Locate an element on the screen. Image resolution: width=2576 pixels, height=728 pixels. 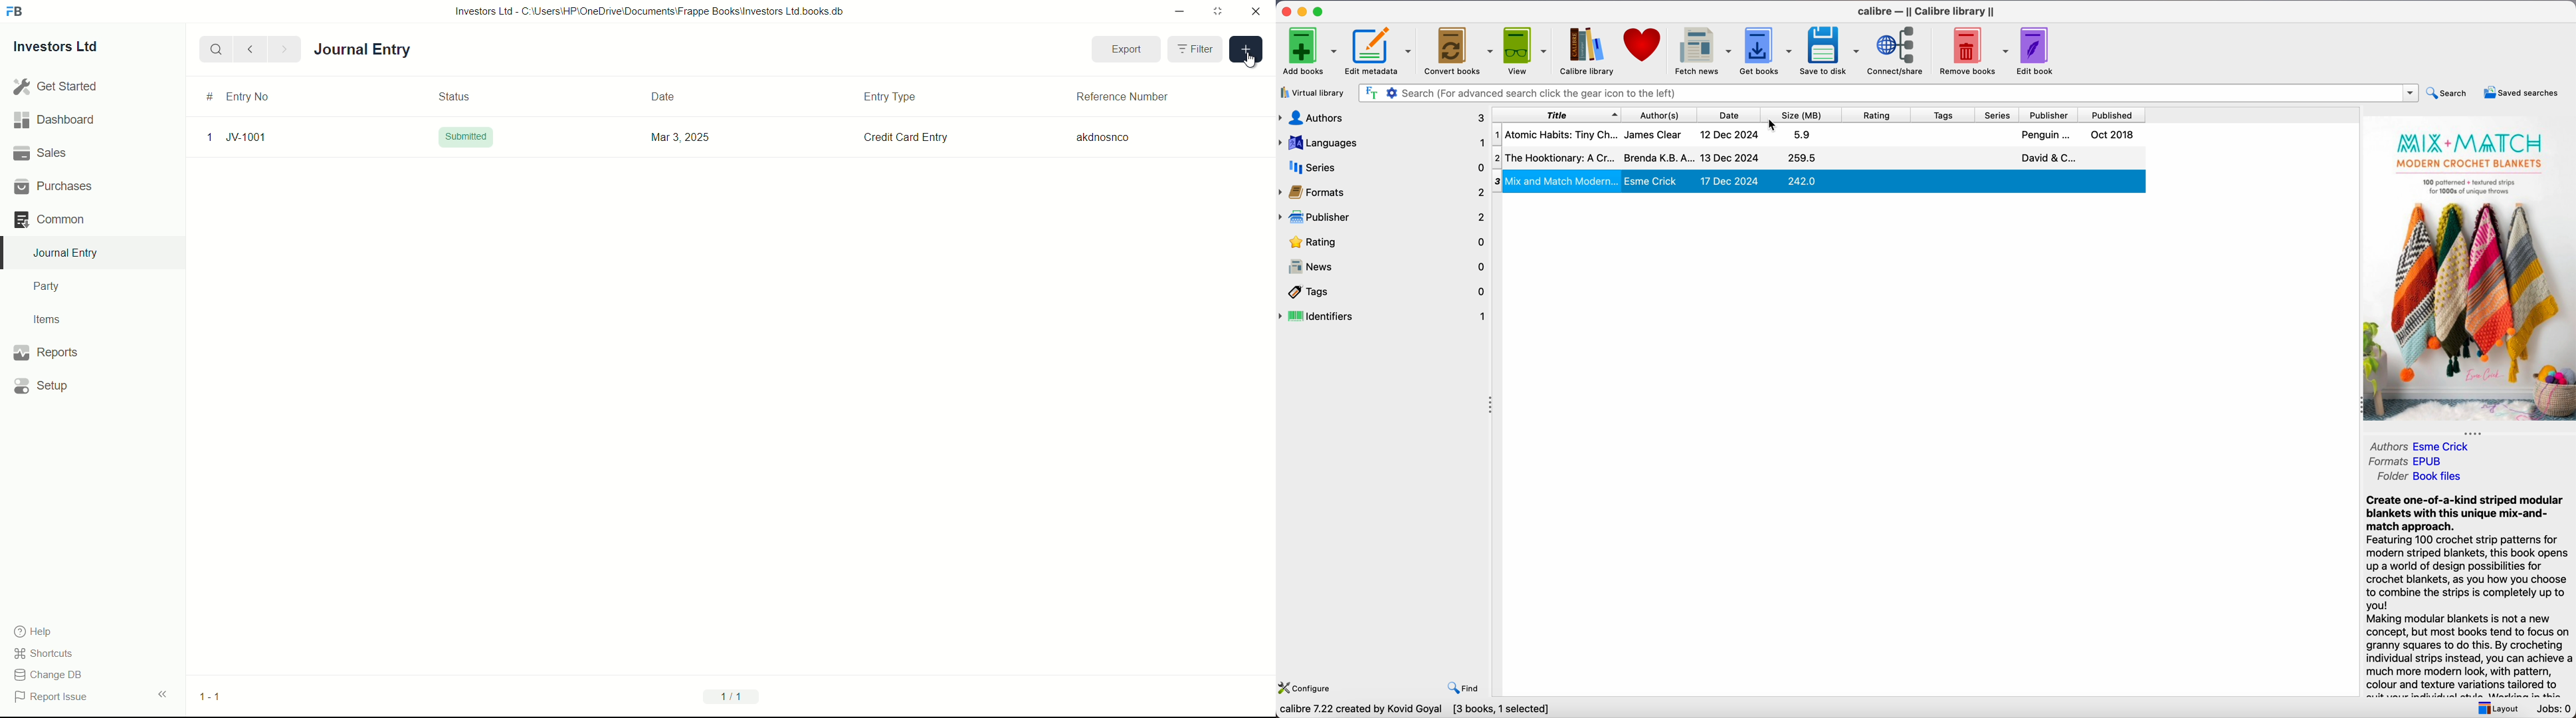
atomic habits is located at coordinates (1817, 135).